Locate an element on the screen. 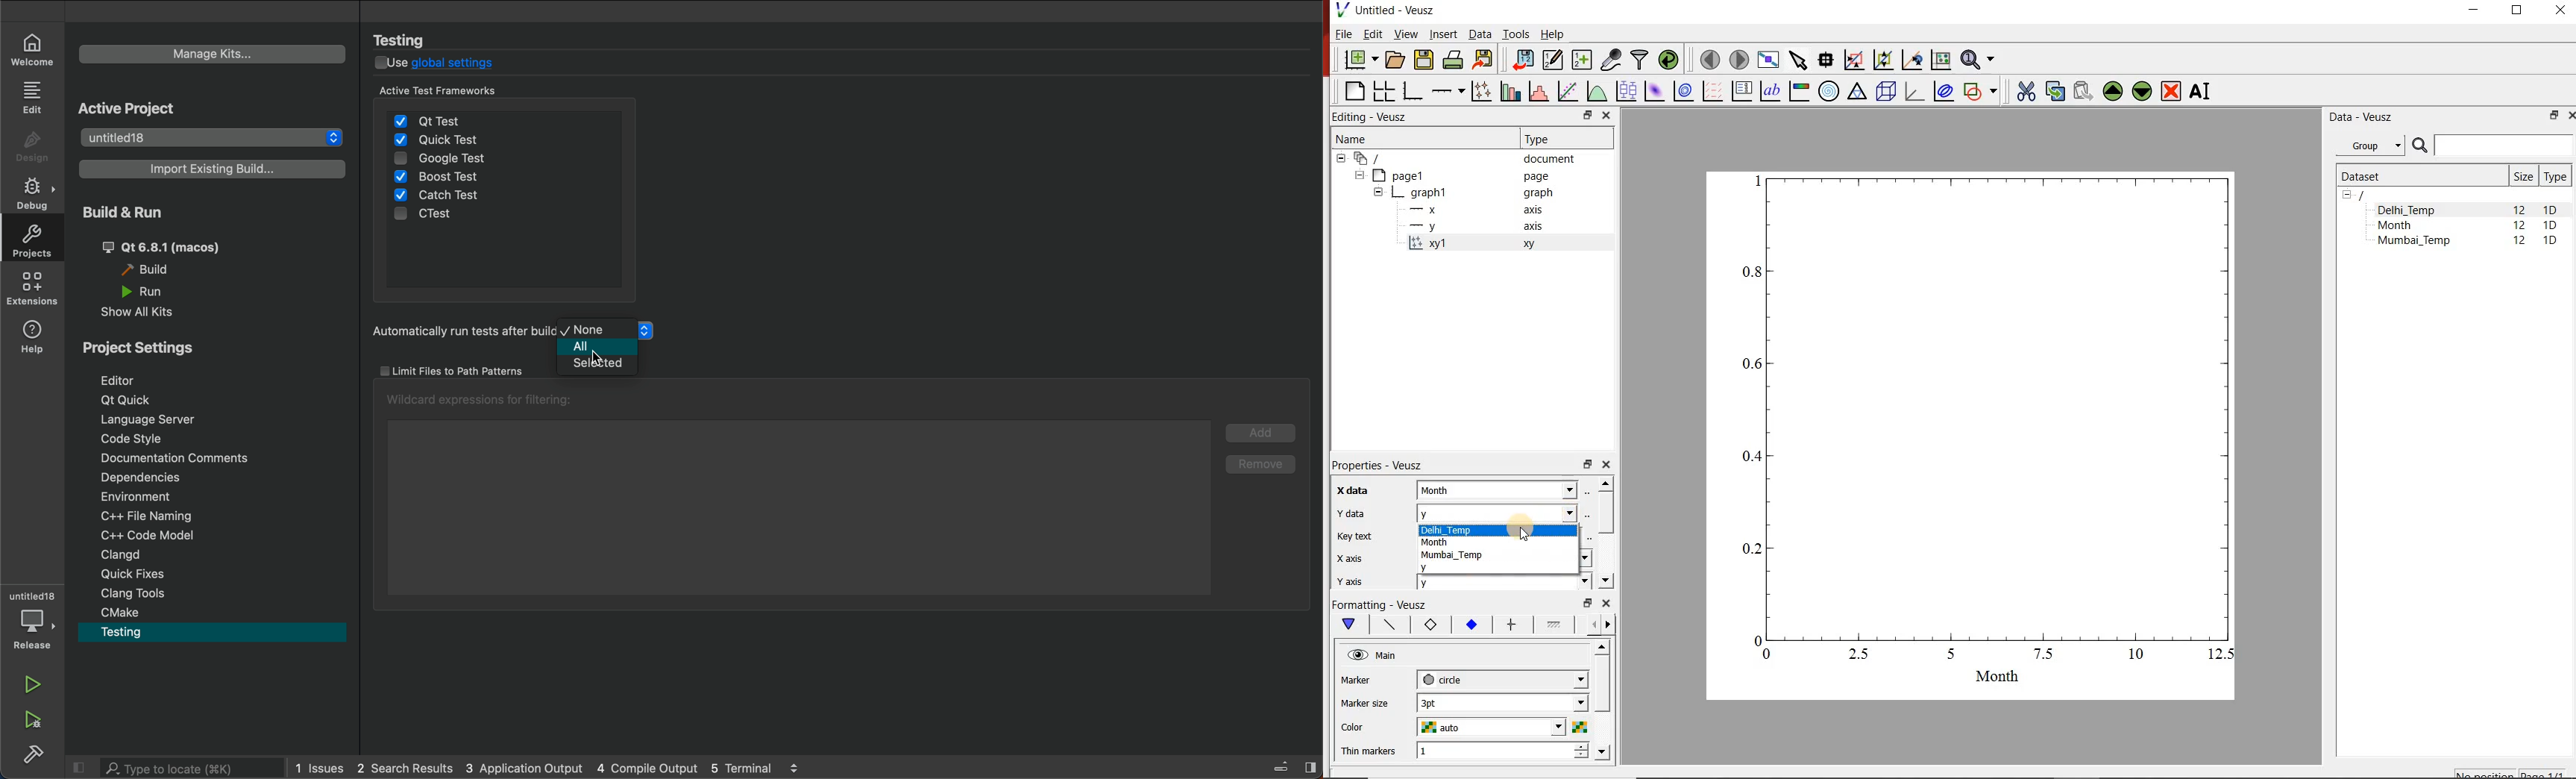 Image resolution: width=2576 pixels, height=784 pixels. testing  is located at coordinates (137, 631).